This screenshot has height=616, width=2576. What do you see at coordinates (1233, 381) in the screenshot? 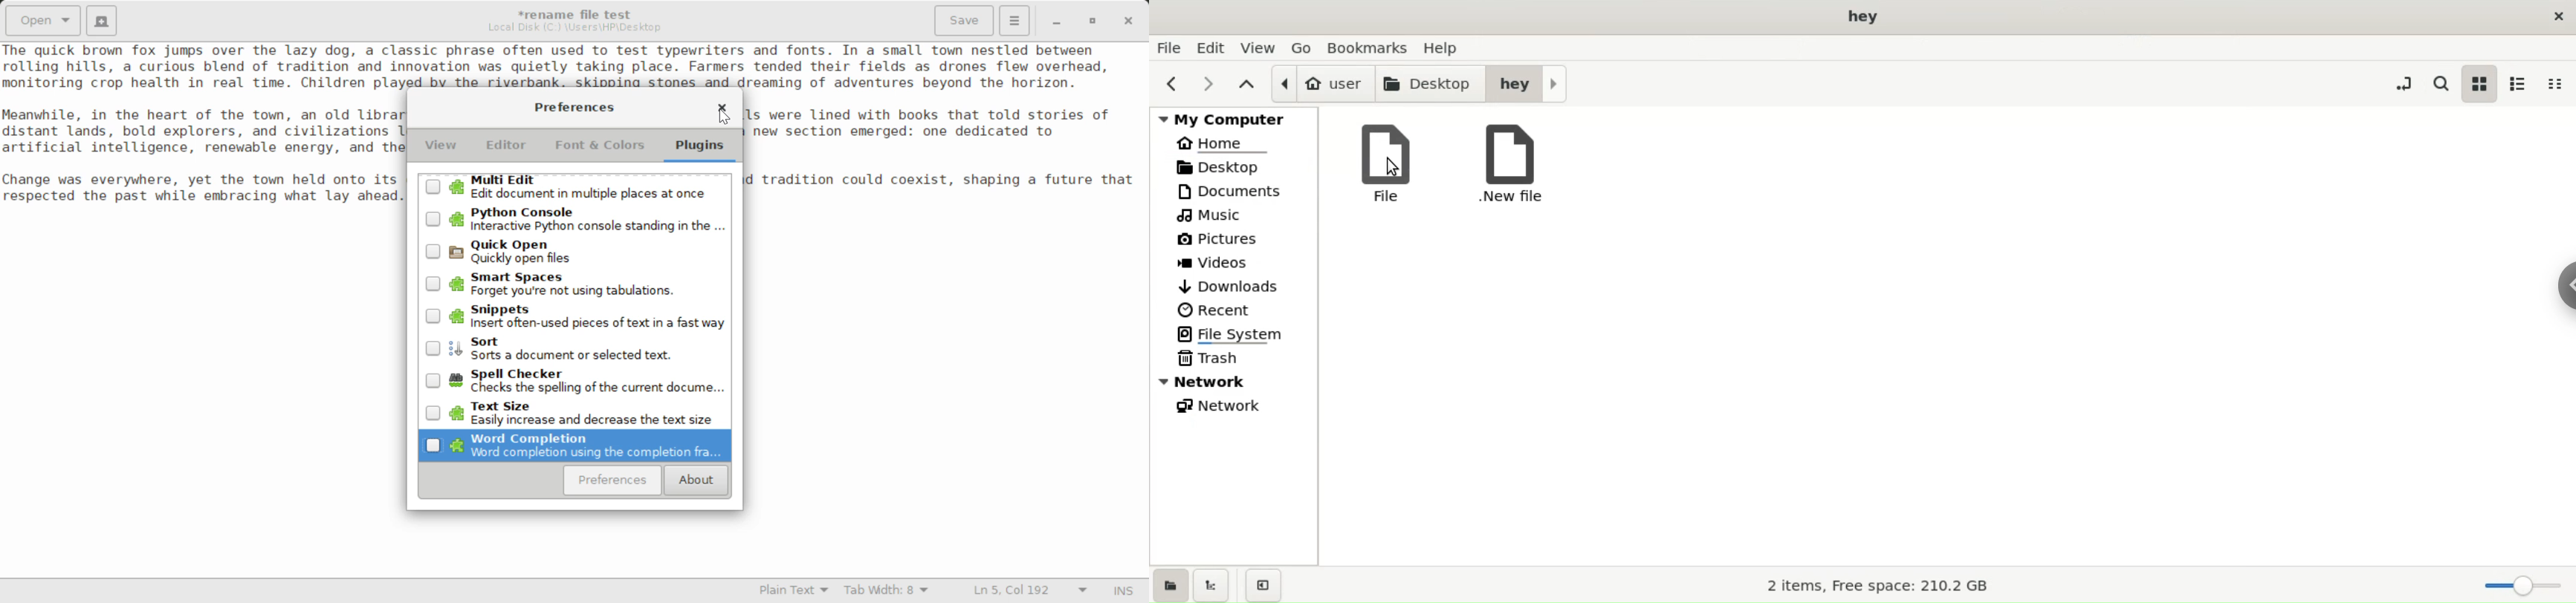
I see `network` at bounding box center [1233, 381].